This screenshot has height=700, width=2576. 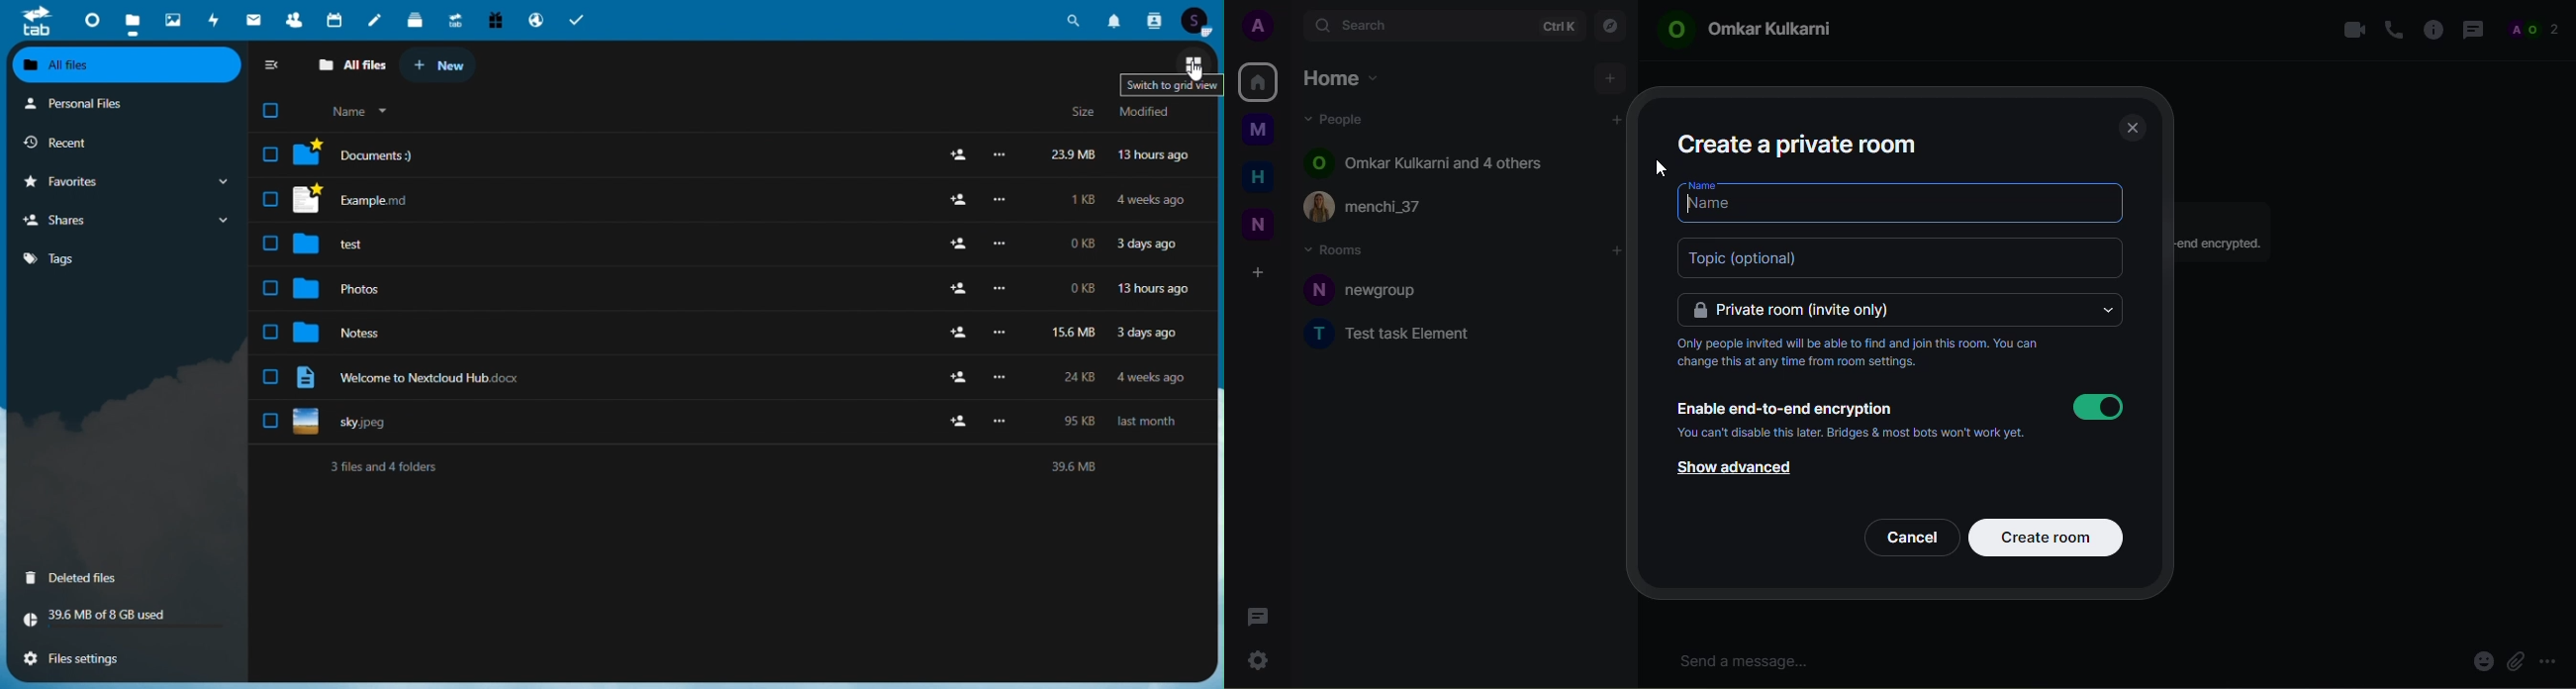 What do you see at coordinates (447, 377) in the screenshot?
I see `welcome to nextcloud hub.docx` at bounding box center [447, 377].